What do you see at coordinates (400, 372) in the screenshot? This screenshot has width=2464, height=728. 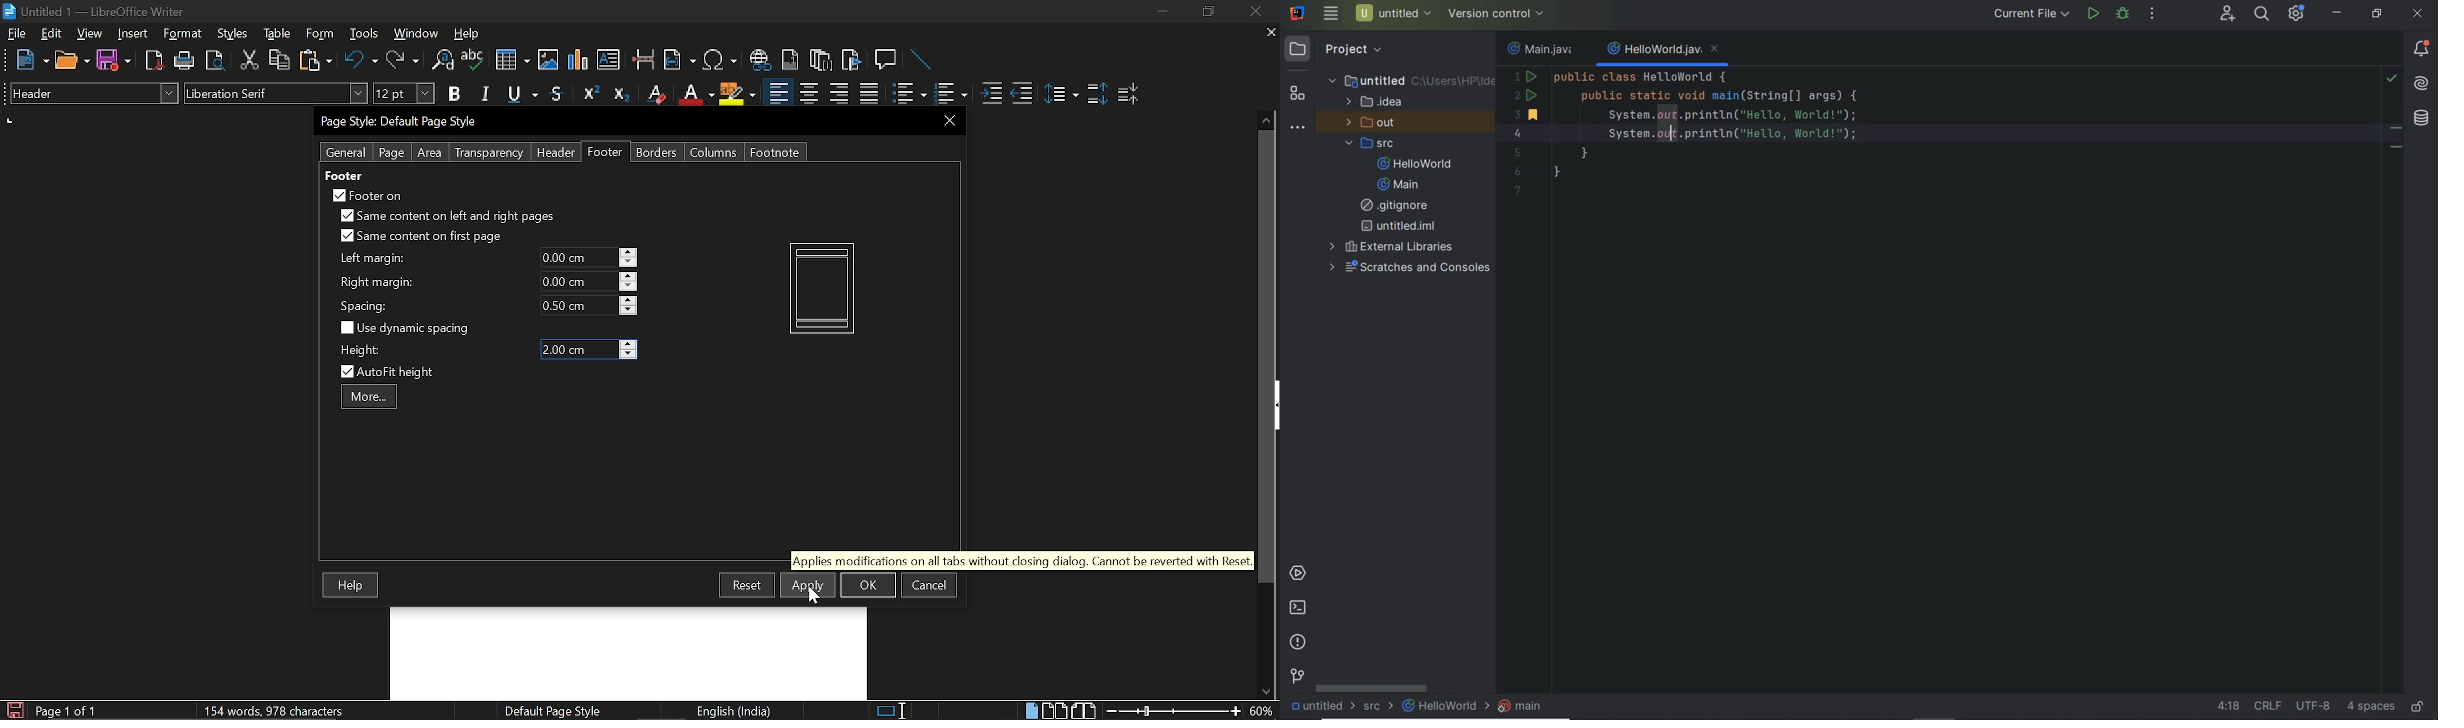 I see `Auto fit height` at bounding box center [400, 372].